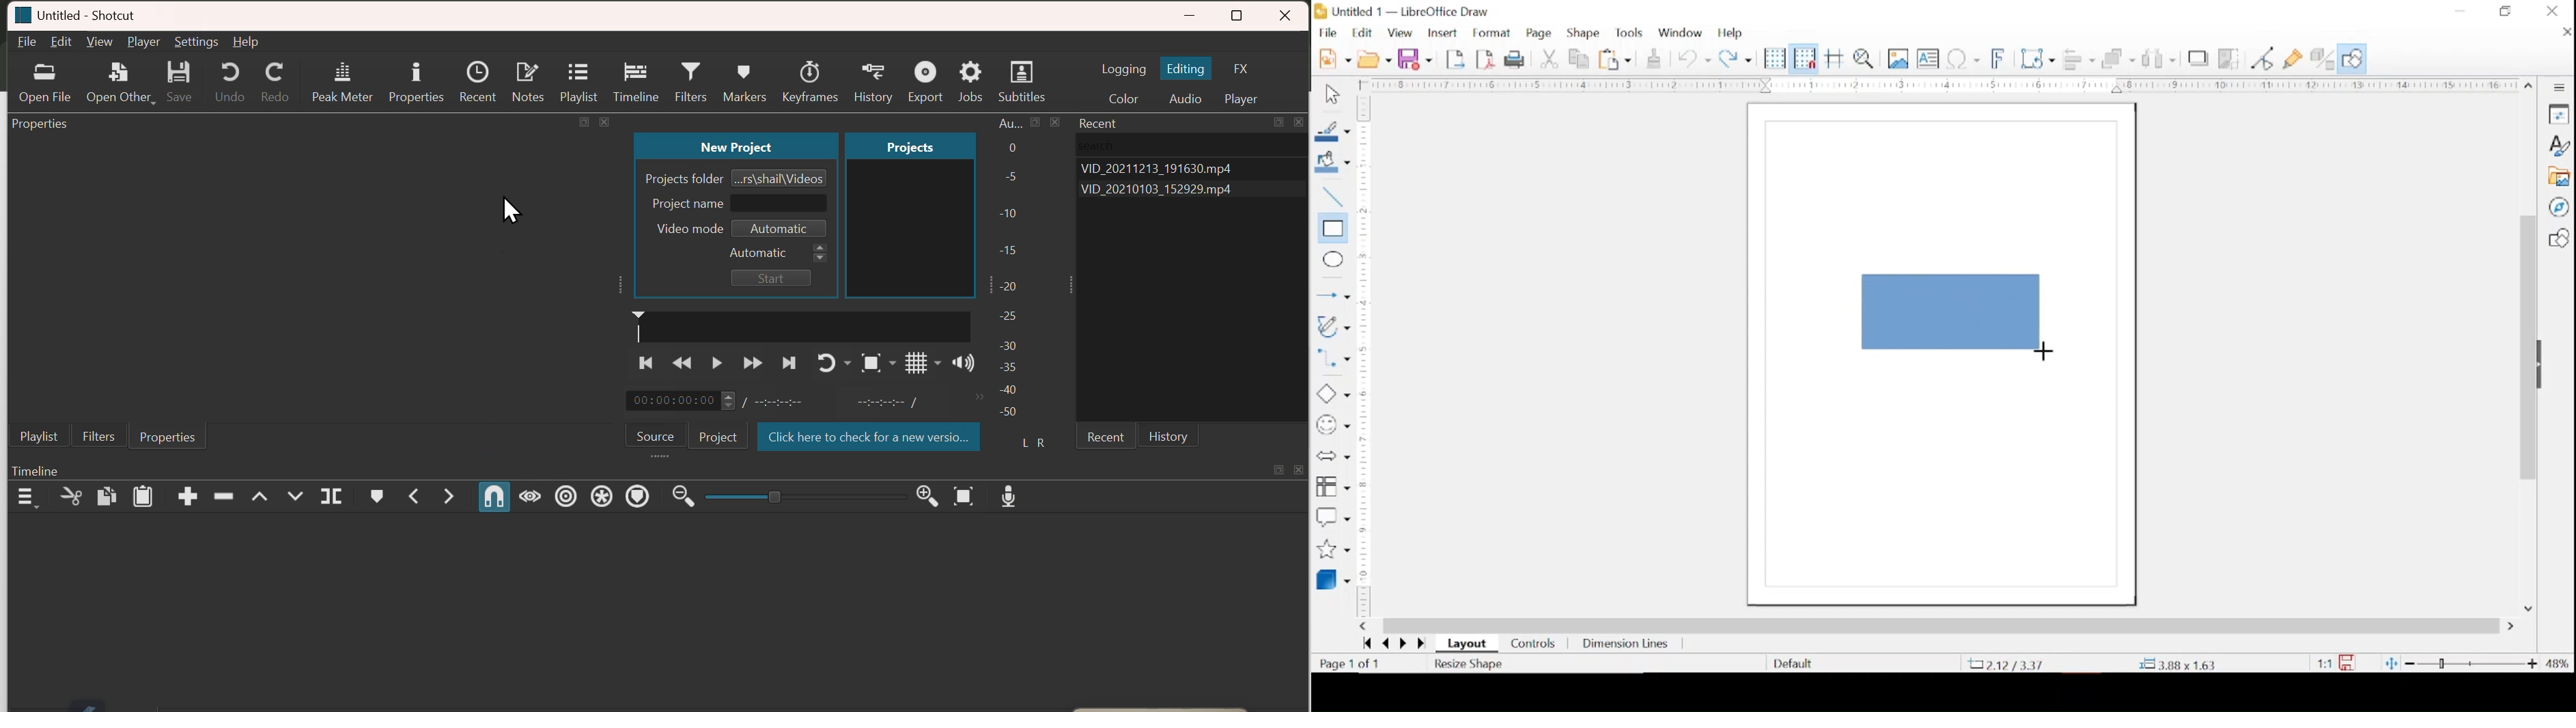  I want to click on paste options, so click(1616, 60).